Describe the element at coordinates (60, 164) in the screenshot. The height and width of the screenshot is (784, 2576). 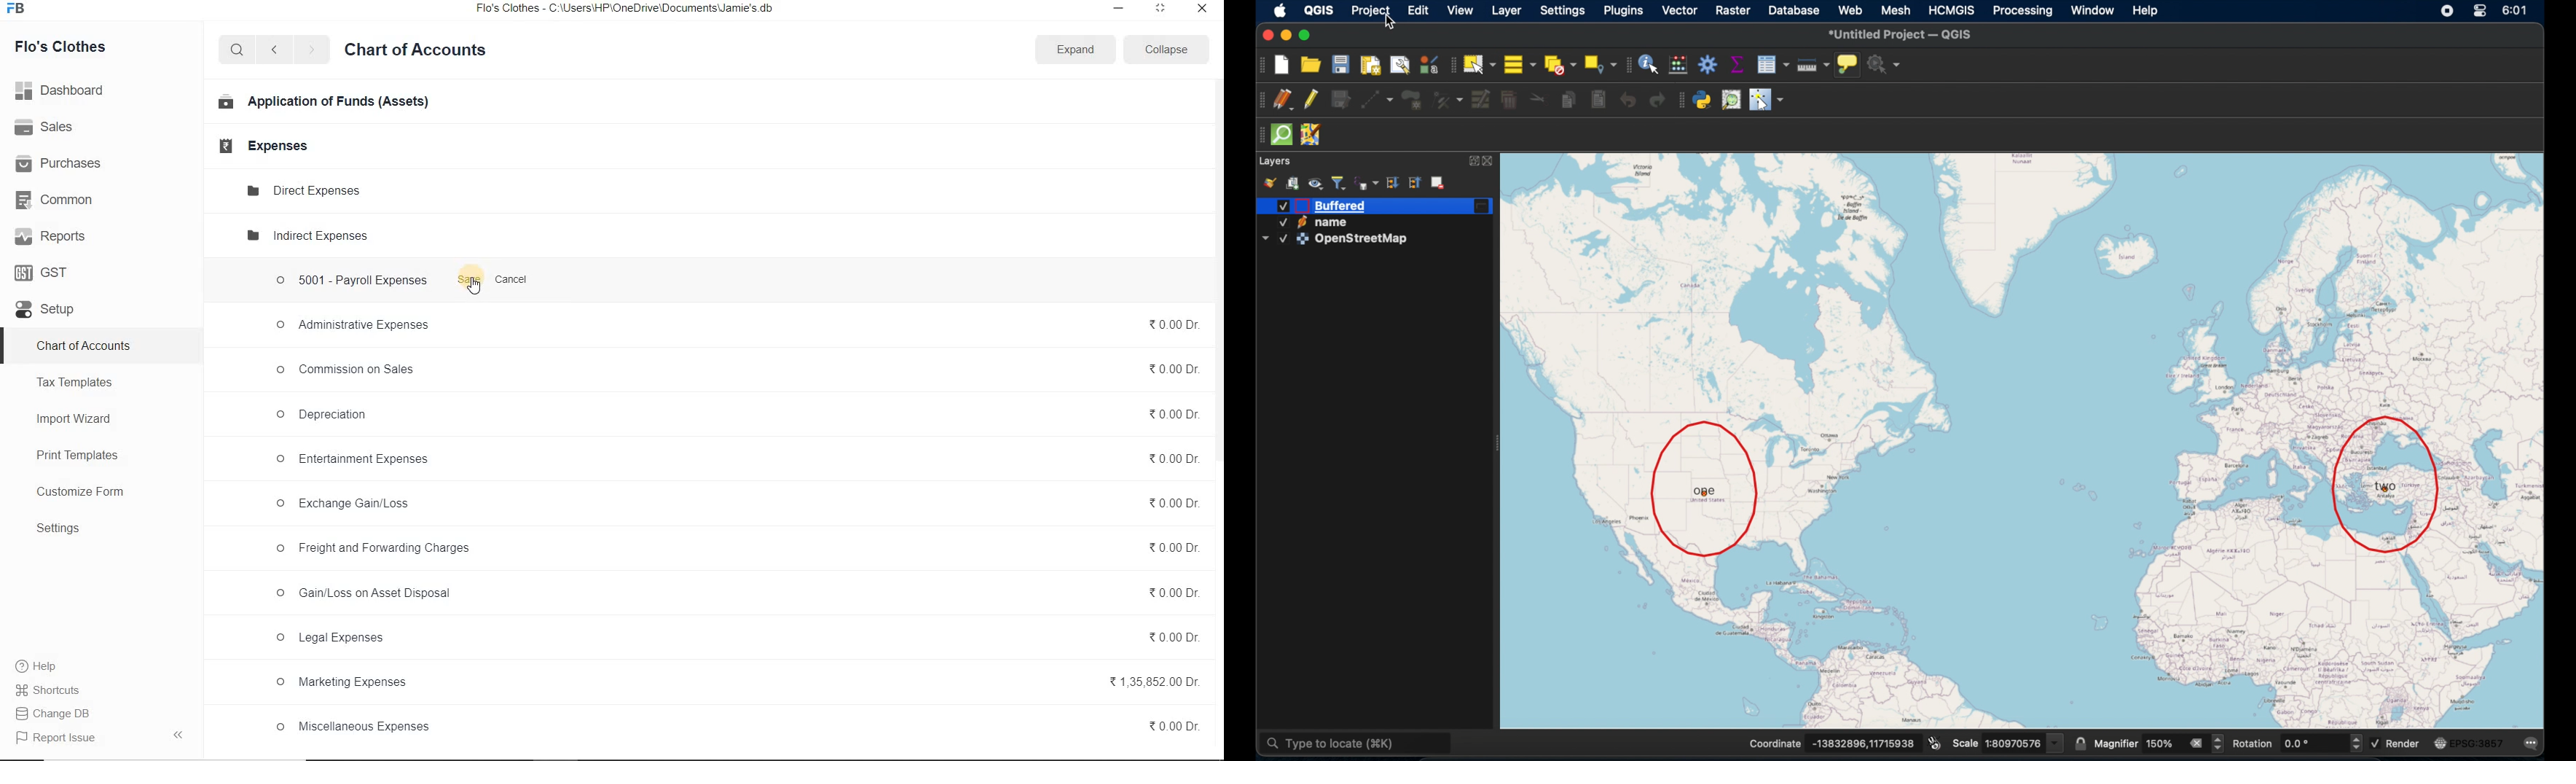
I see `Purchases` at that location.